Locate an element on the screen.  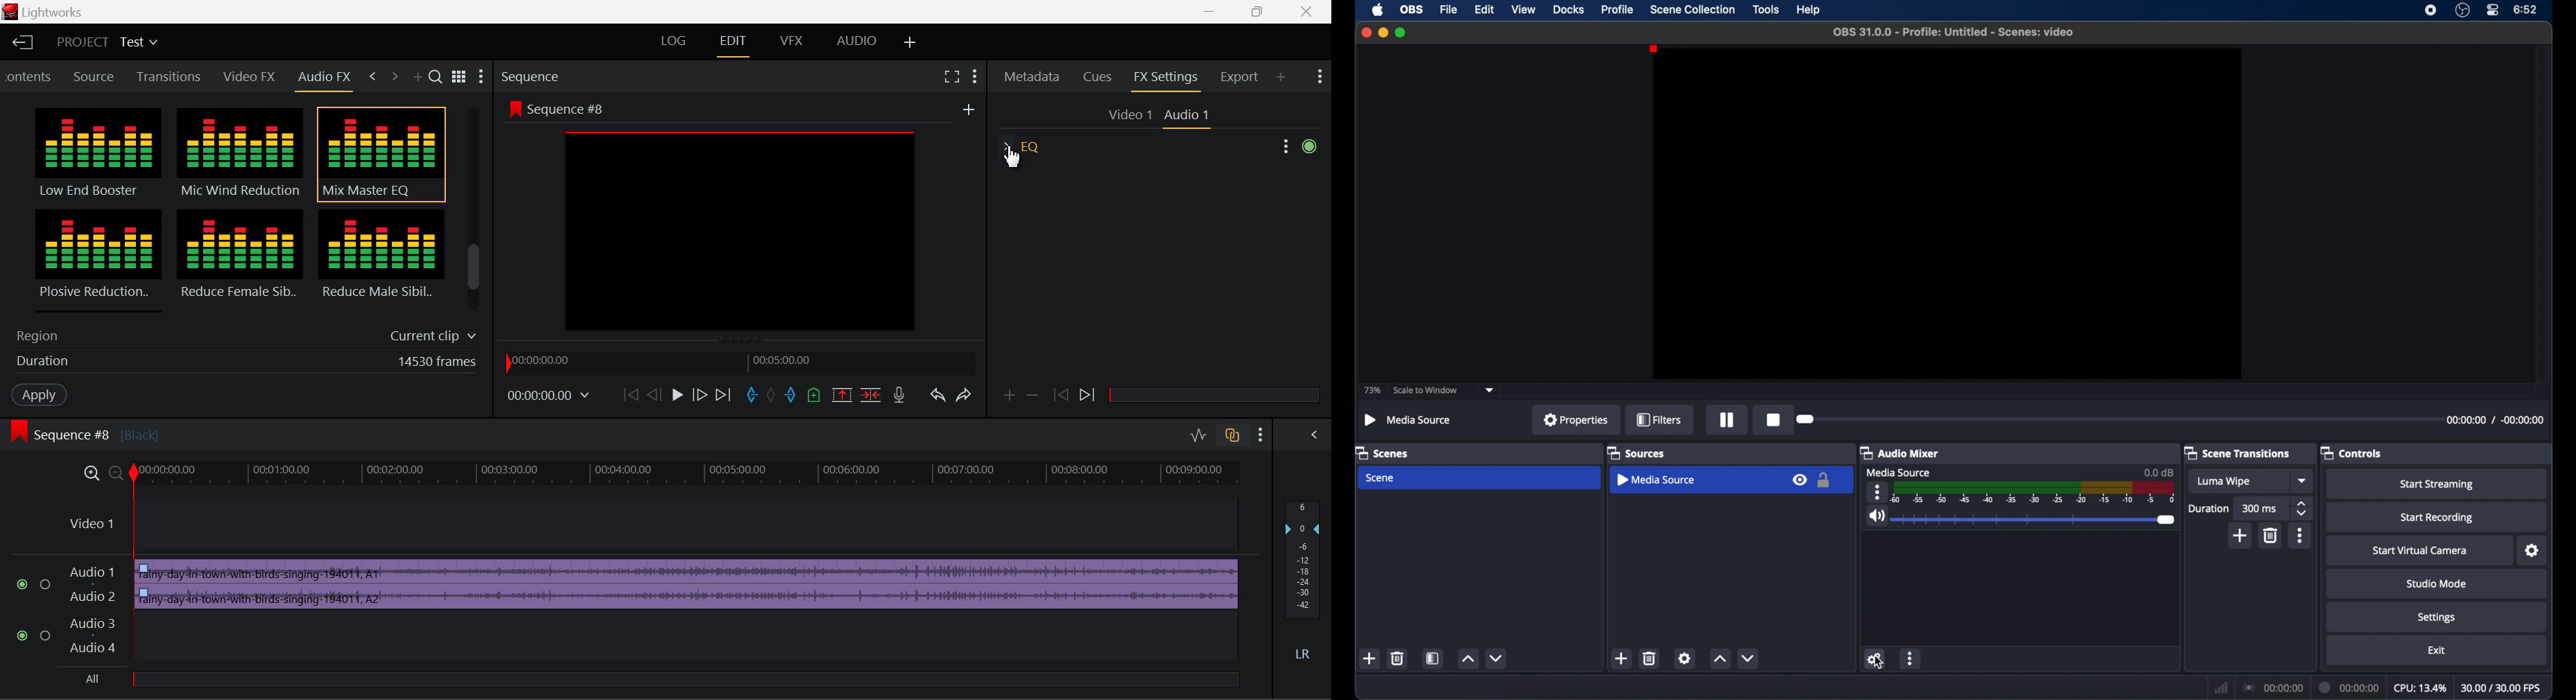
scene is located at coordinates (1381, 478).